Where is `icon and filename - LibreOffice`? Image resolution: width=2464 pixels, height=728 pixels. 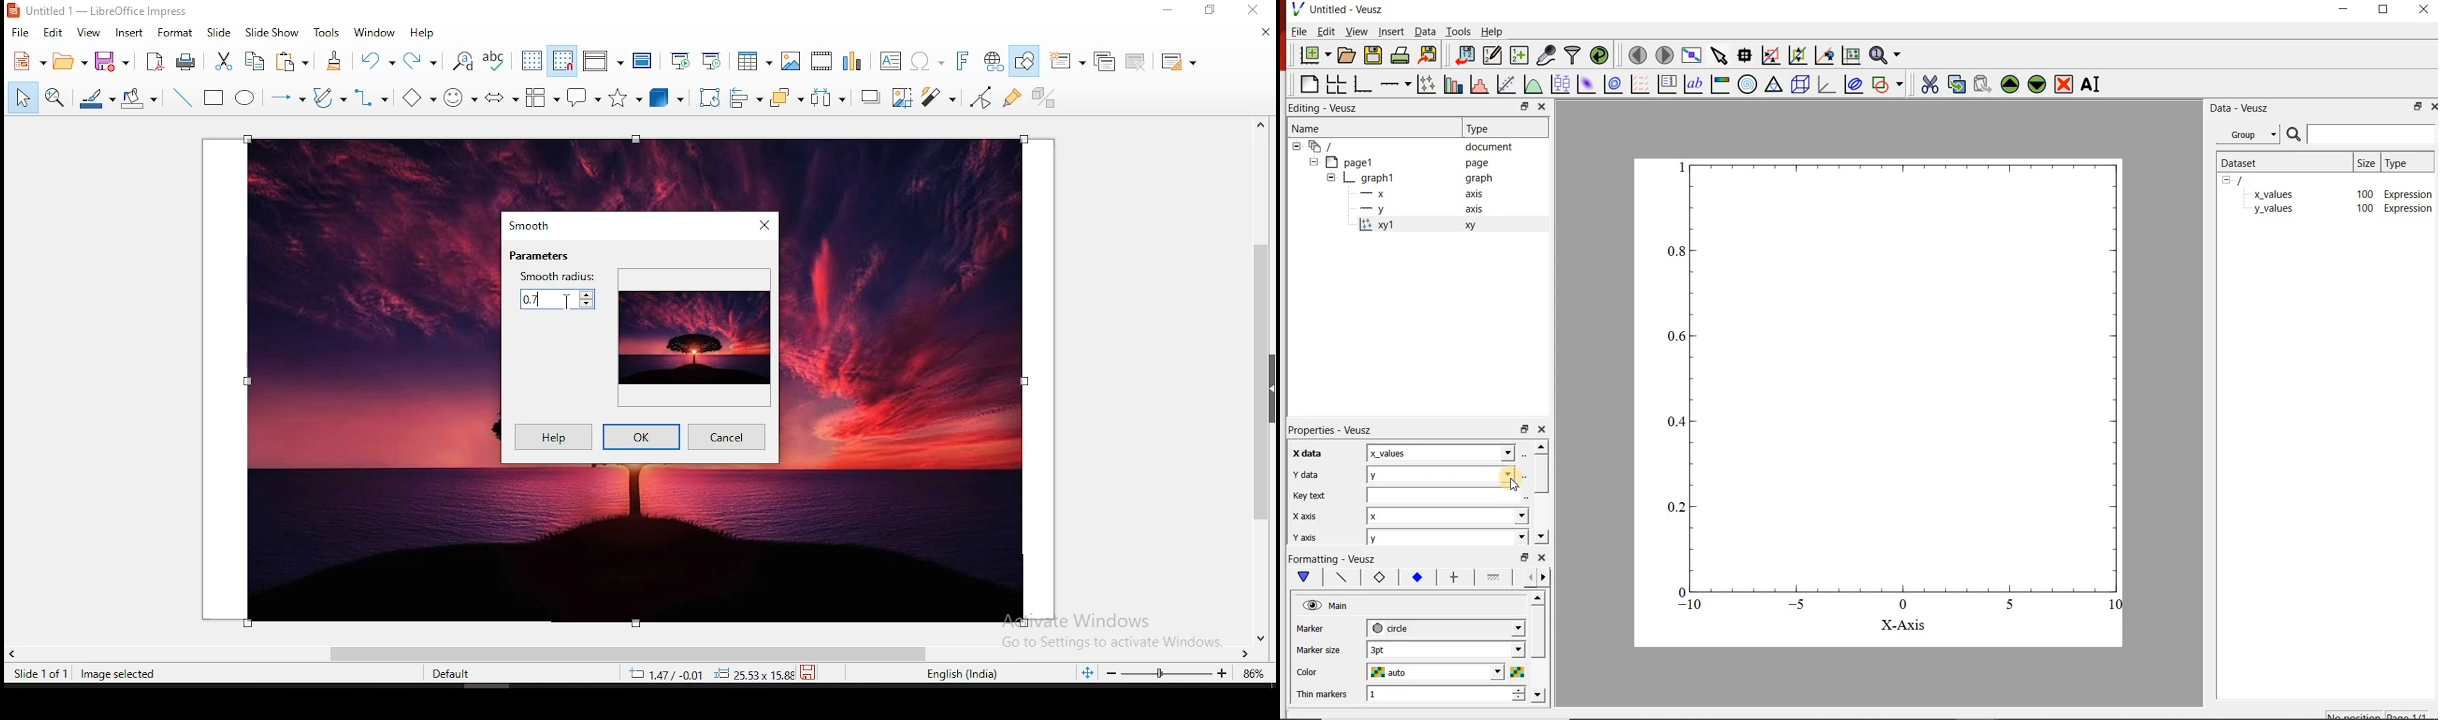 icon and filename - LibreOffice is located at coordinates (100, 11).